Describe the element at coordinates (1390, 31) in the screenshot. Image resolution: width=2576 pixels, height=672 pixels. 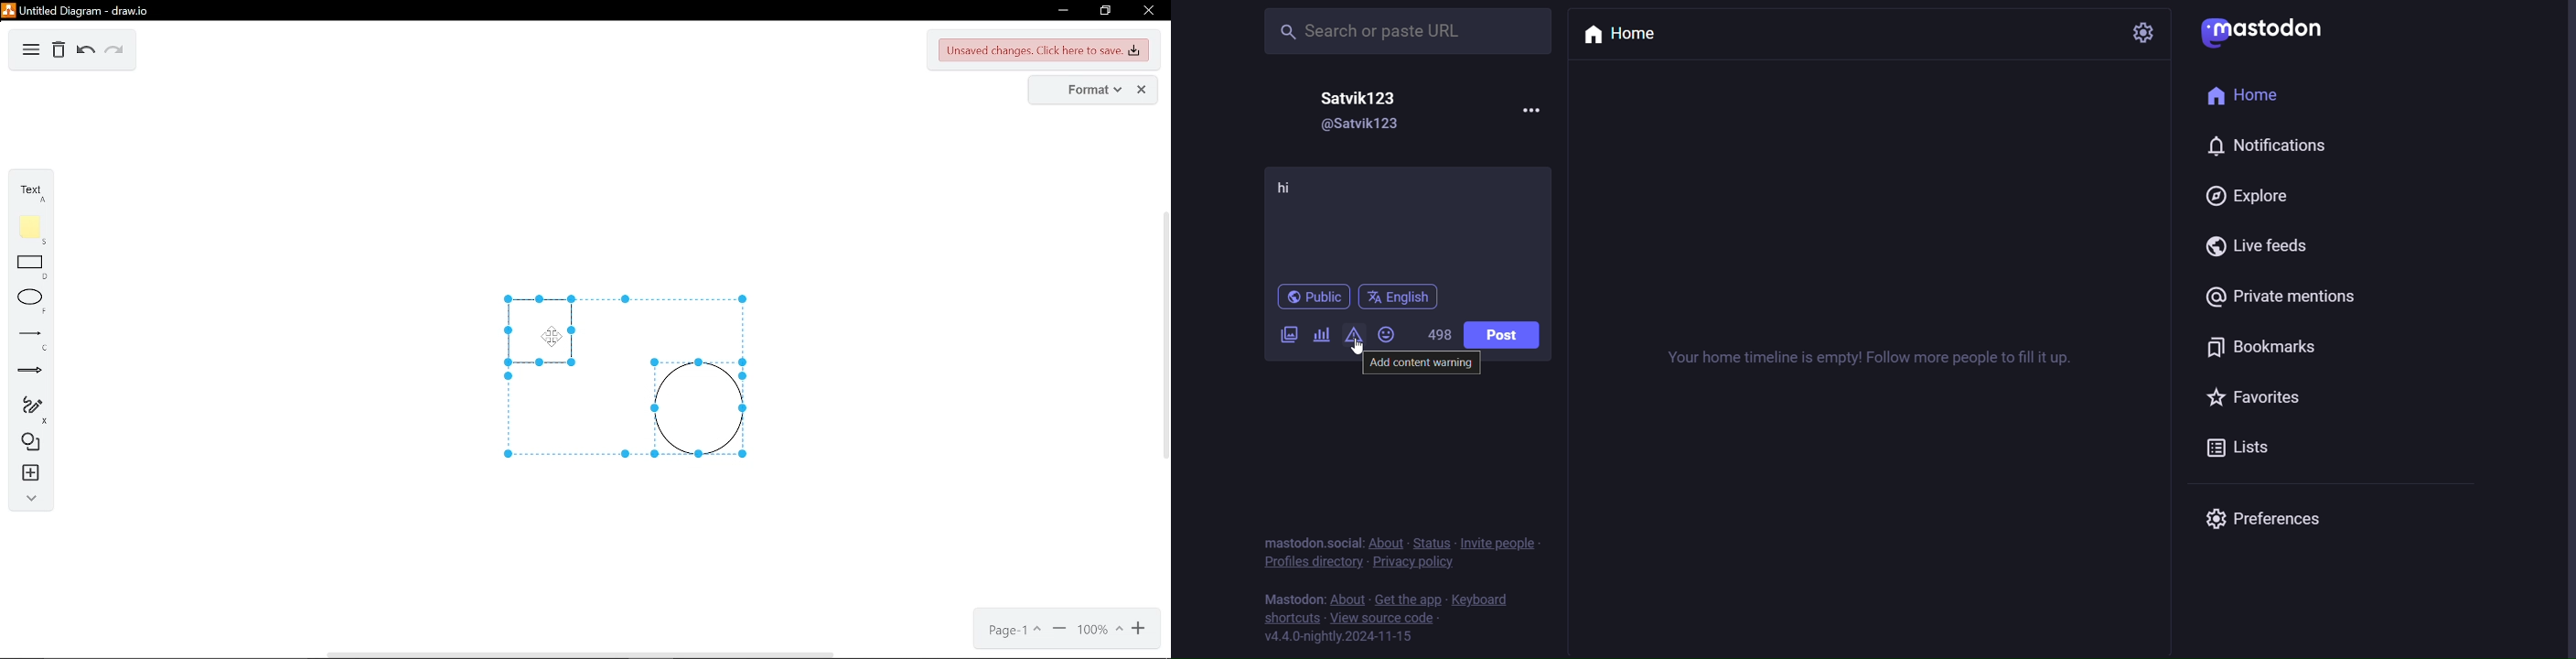
I see `search` at that location.